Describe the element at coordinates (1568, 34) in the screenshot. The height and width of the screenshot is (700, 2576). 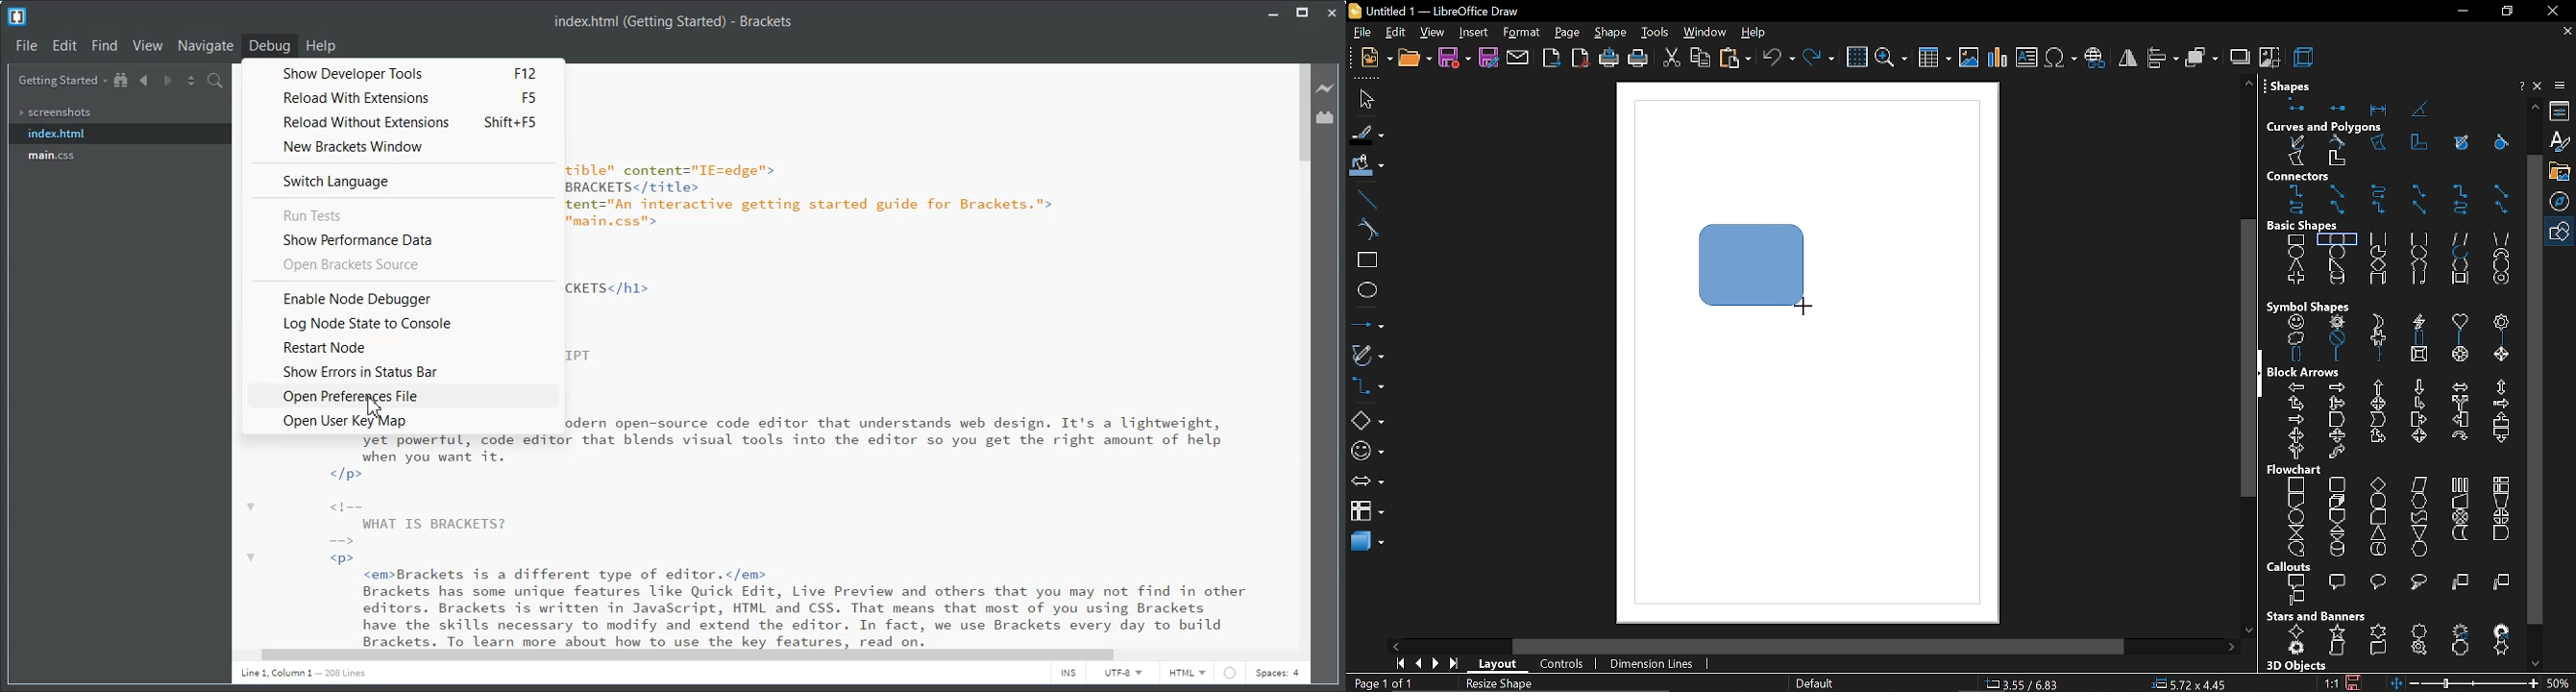
I see `page` at that location.